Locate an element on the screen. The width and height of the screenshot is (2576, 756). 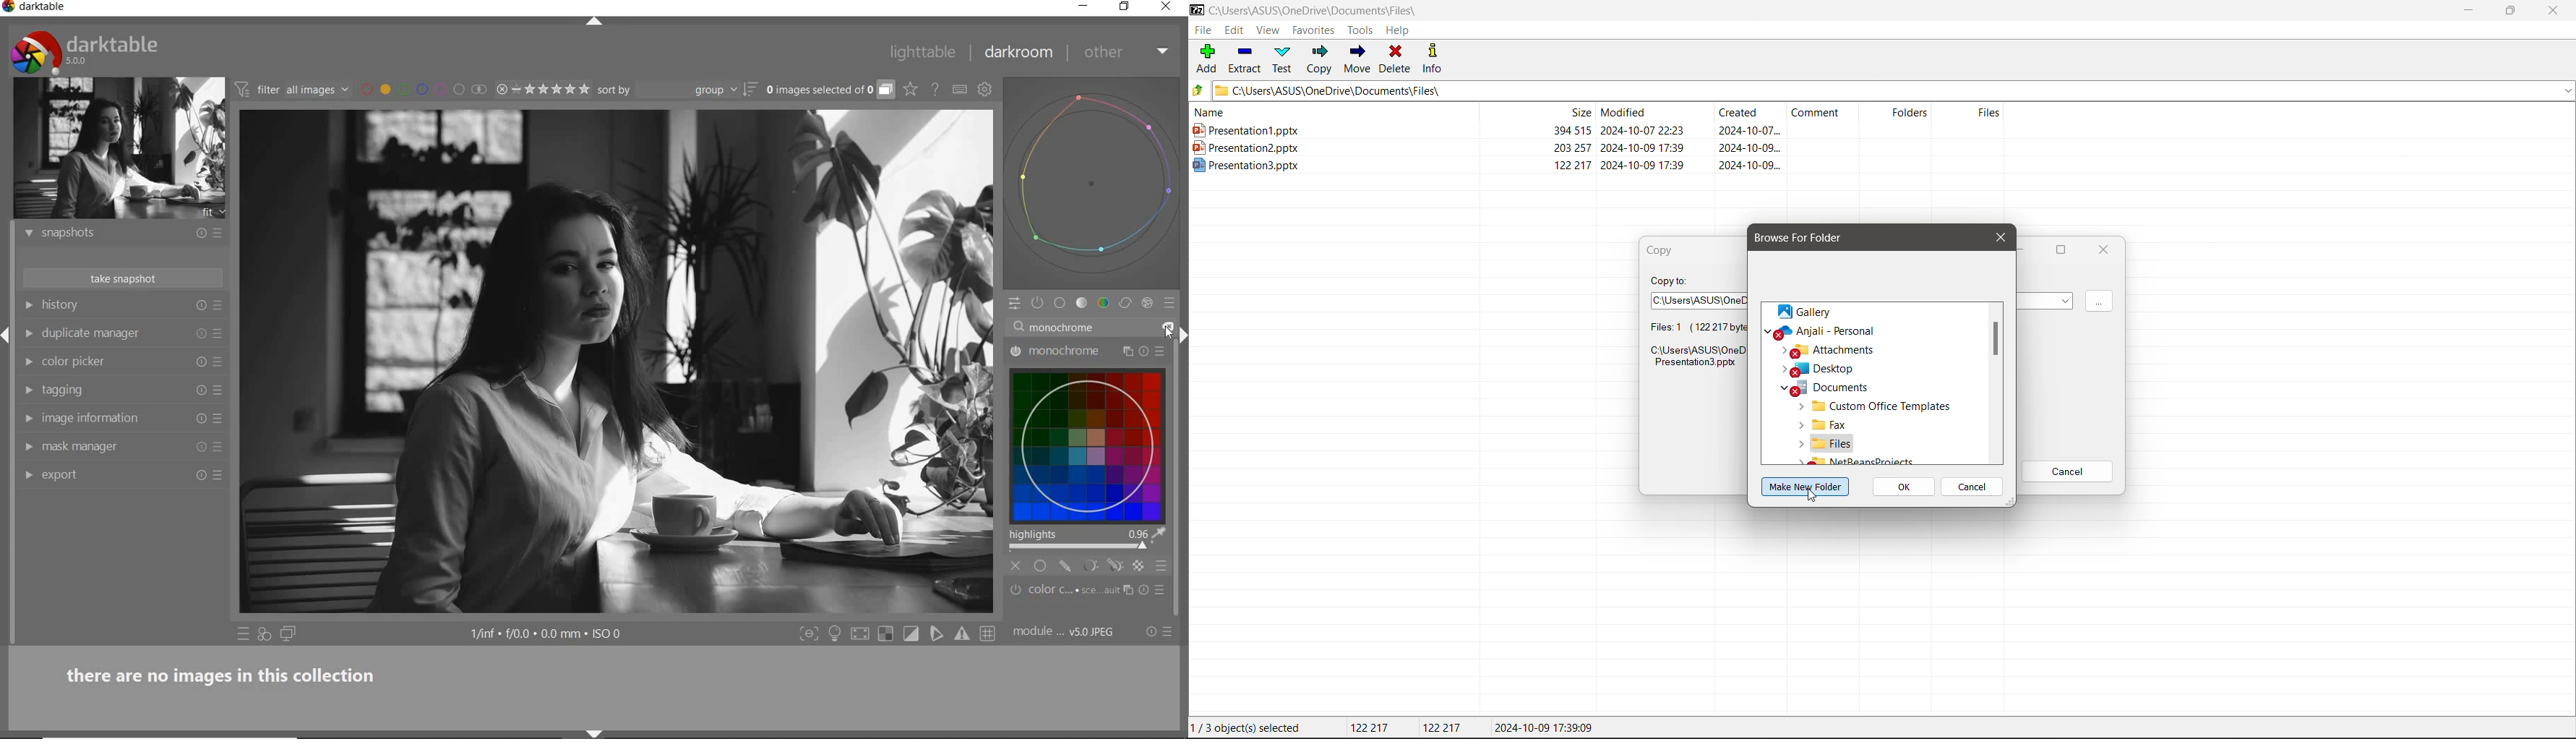
highlight adjusted is located at coordinates (1085, 539).